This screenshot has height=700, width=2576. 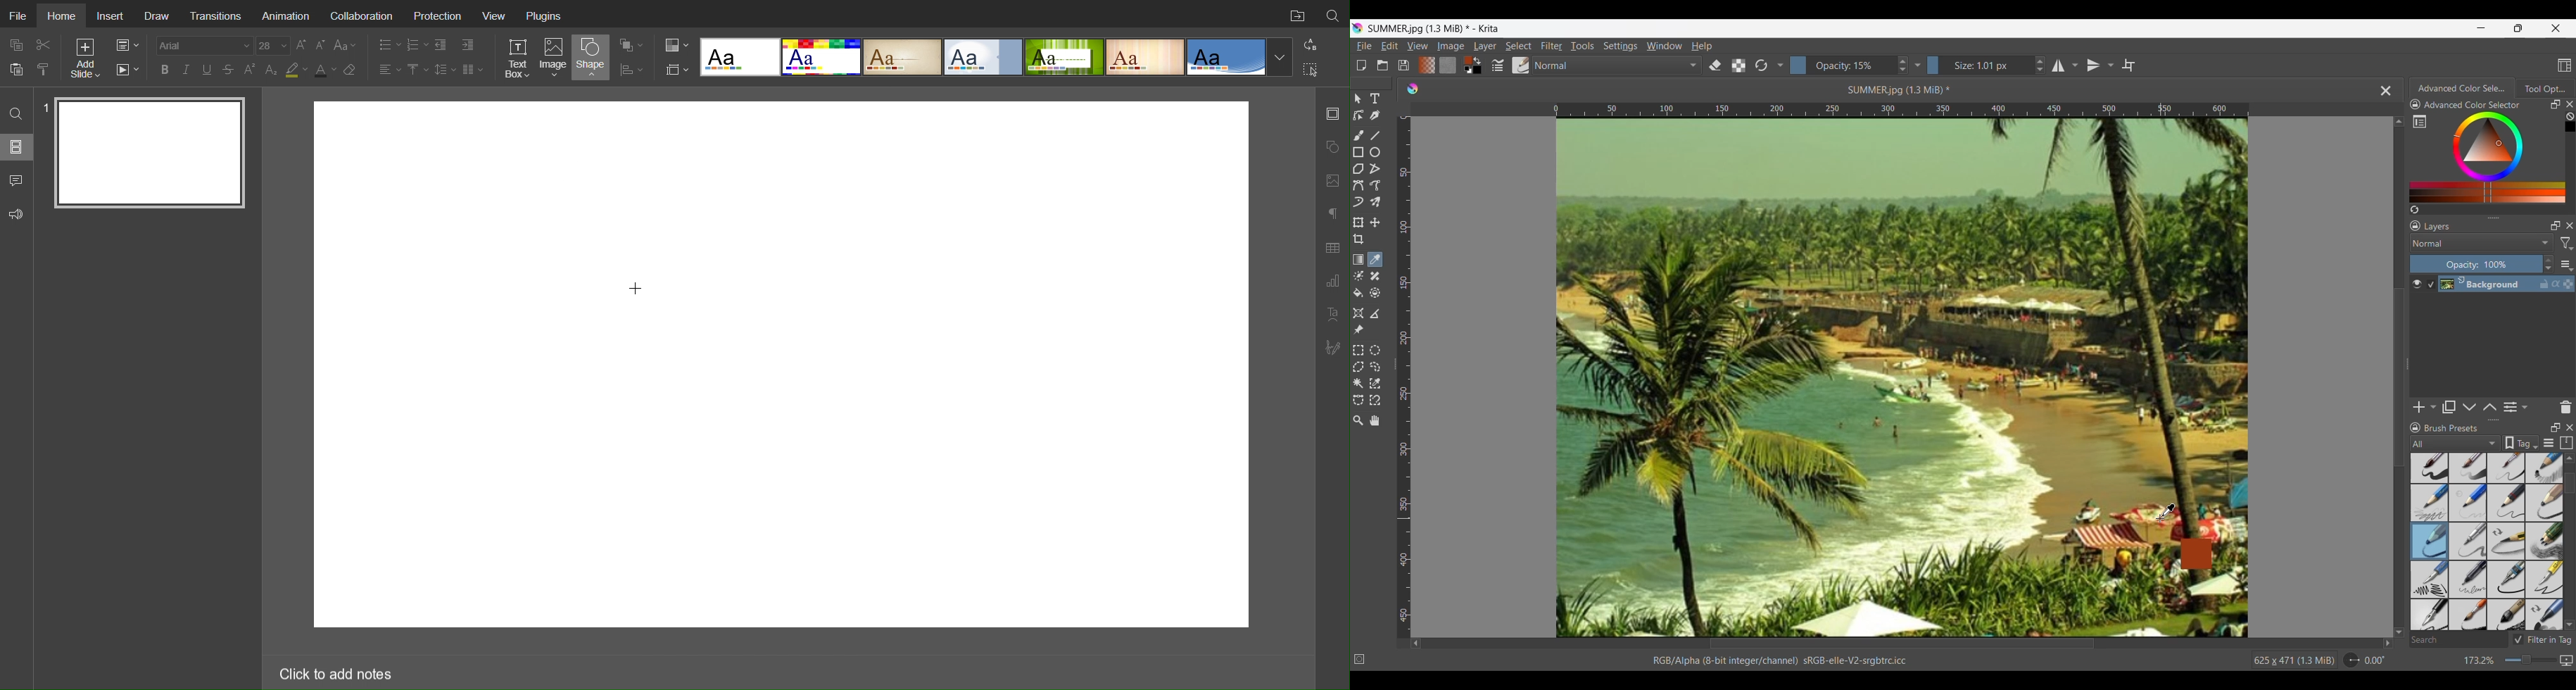 I want to click on Font Size, so click(x=310, y=45).